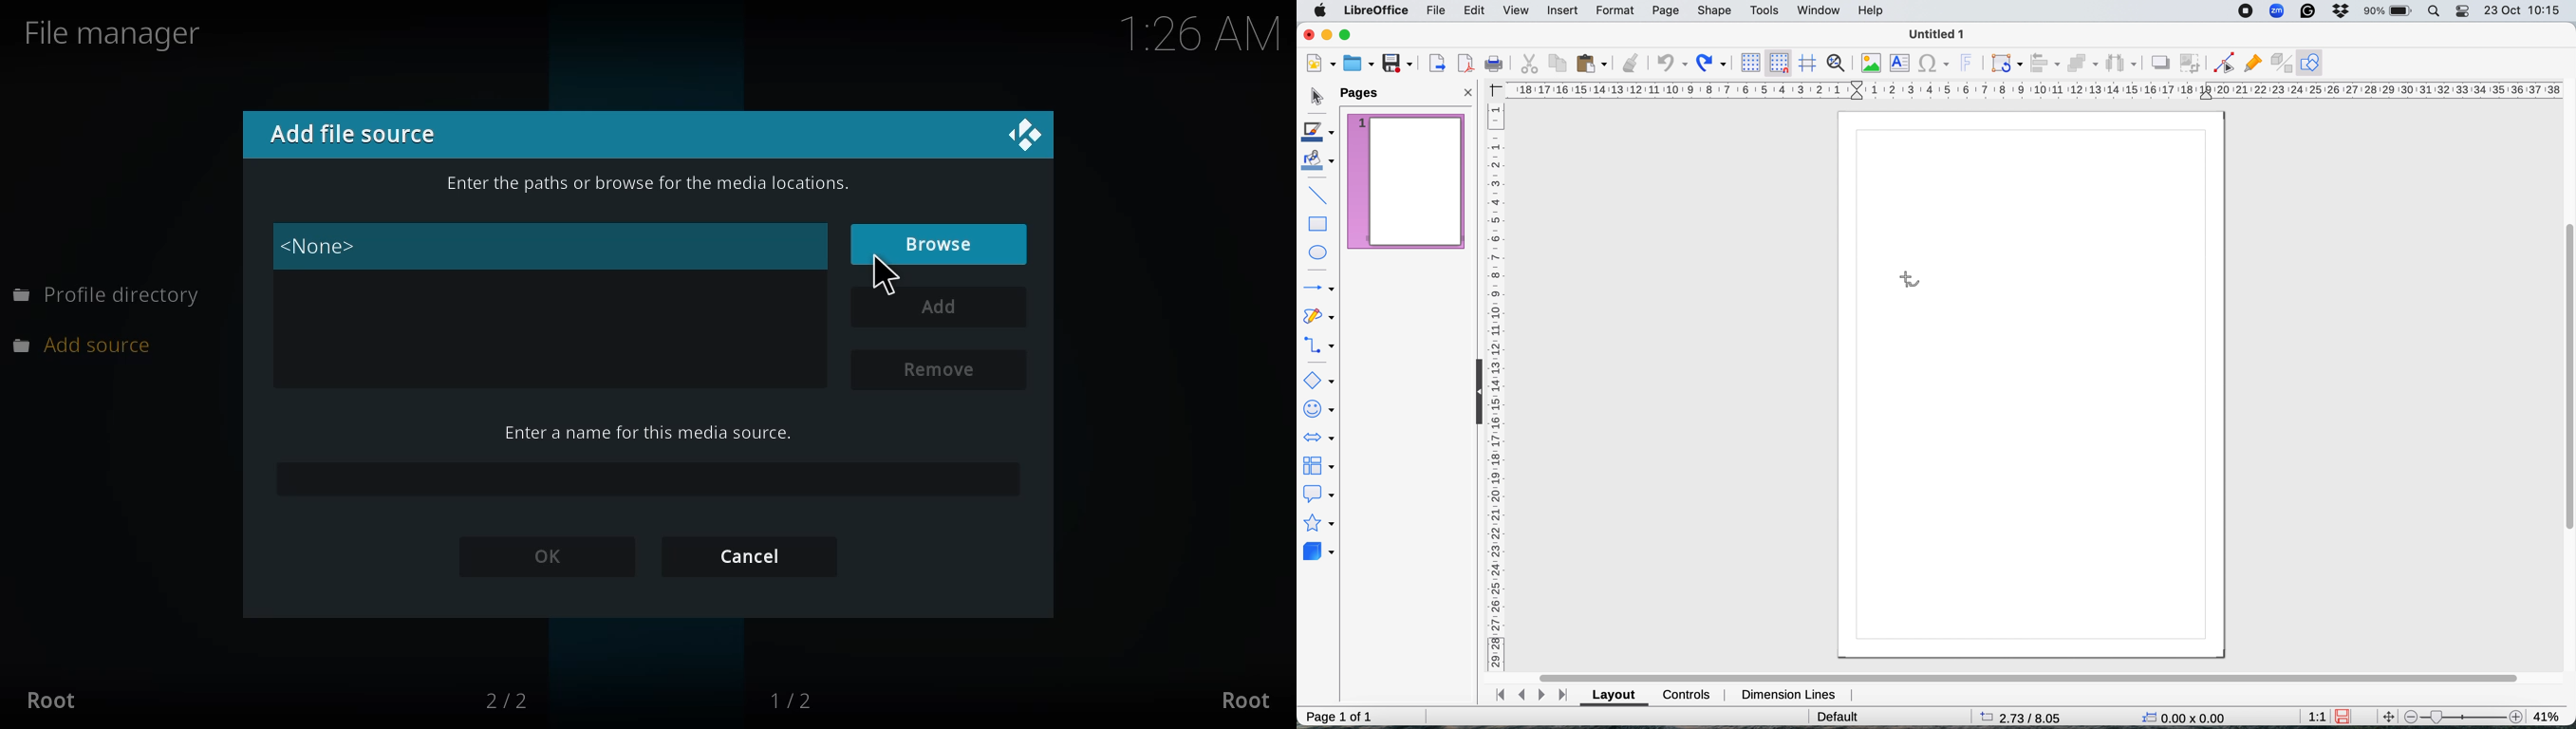  What do you see at coordinates (2032, 717) in the screenshot?
I see `page dimensions` at bounding box center [2032, 717].